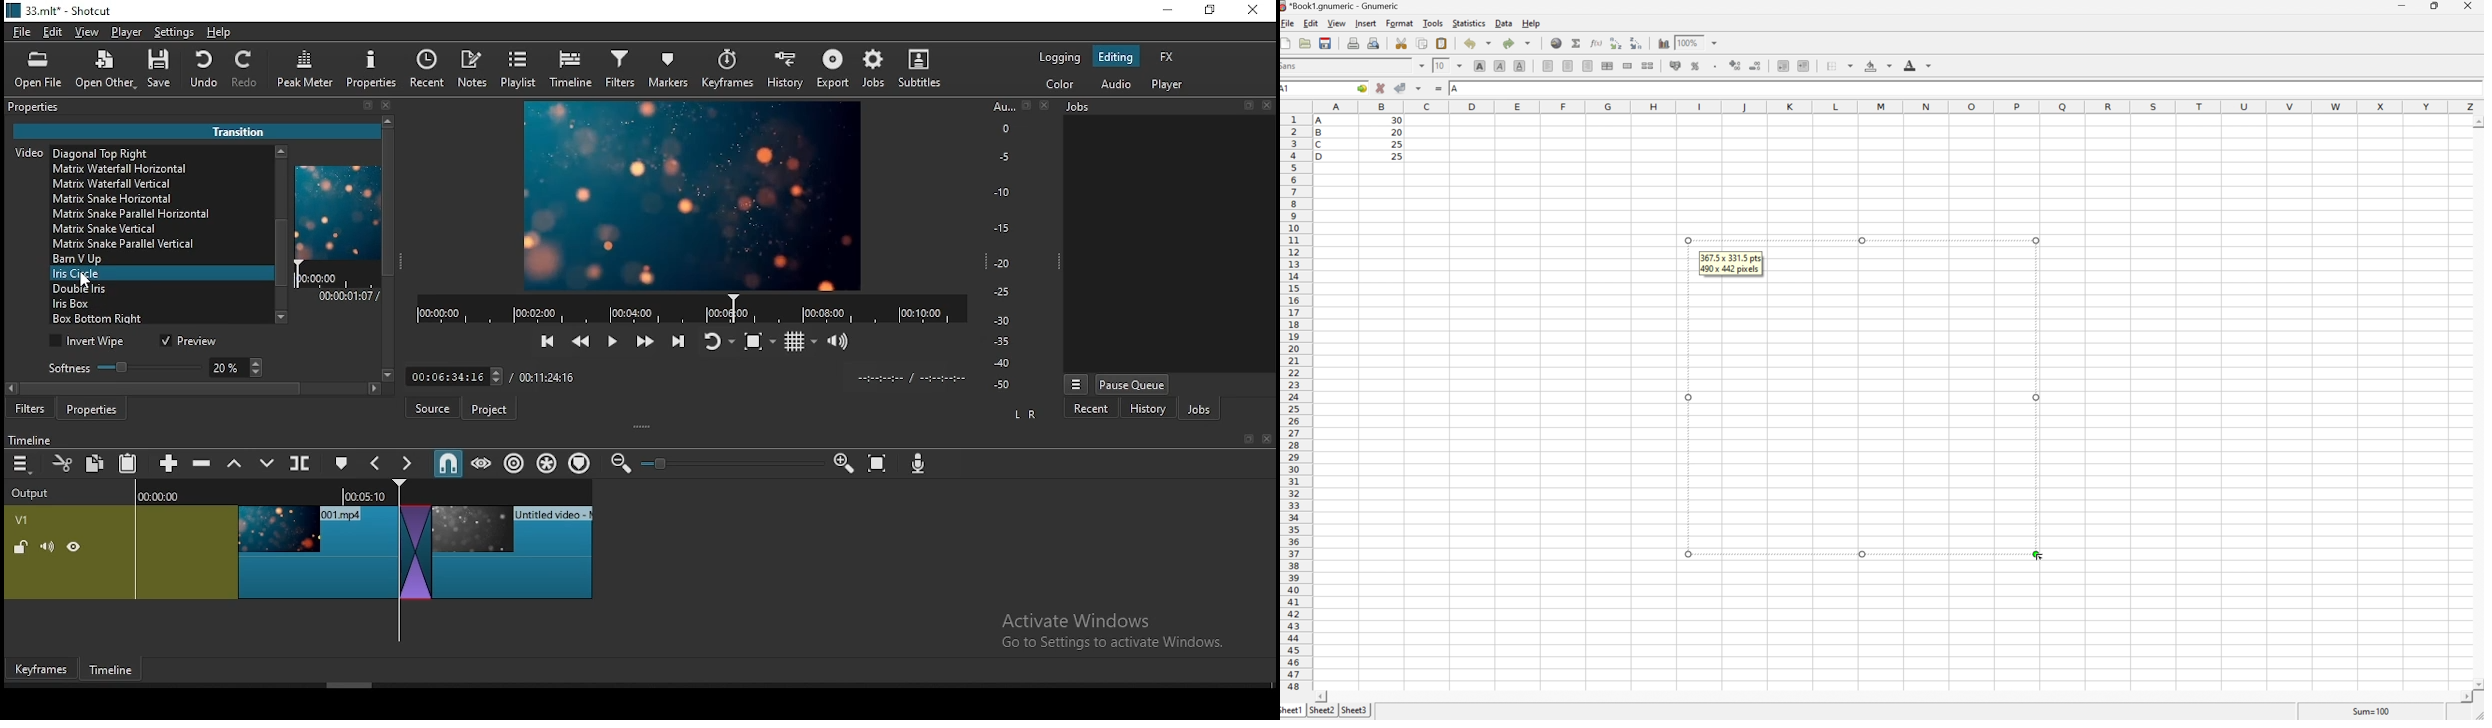  What do you see at coordinates (1718, 42) in the screenshot?
I see `Drop Down` at bounding box center [1718, 42].